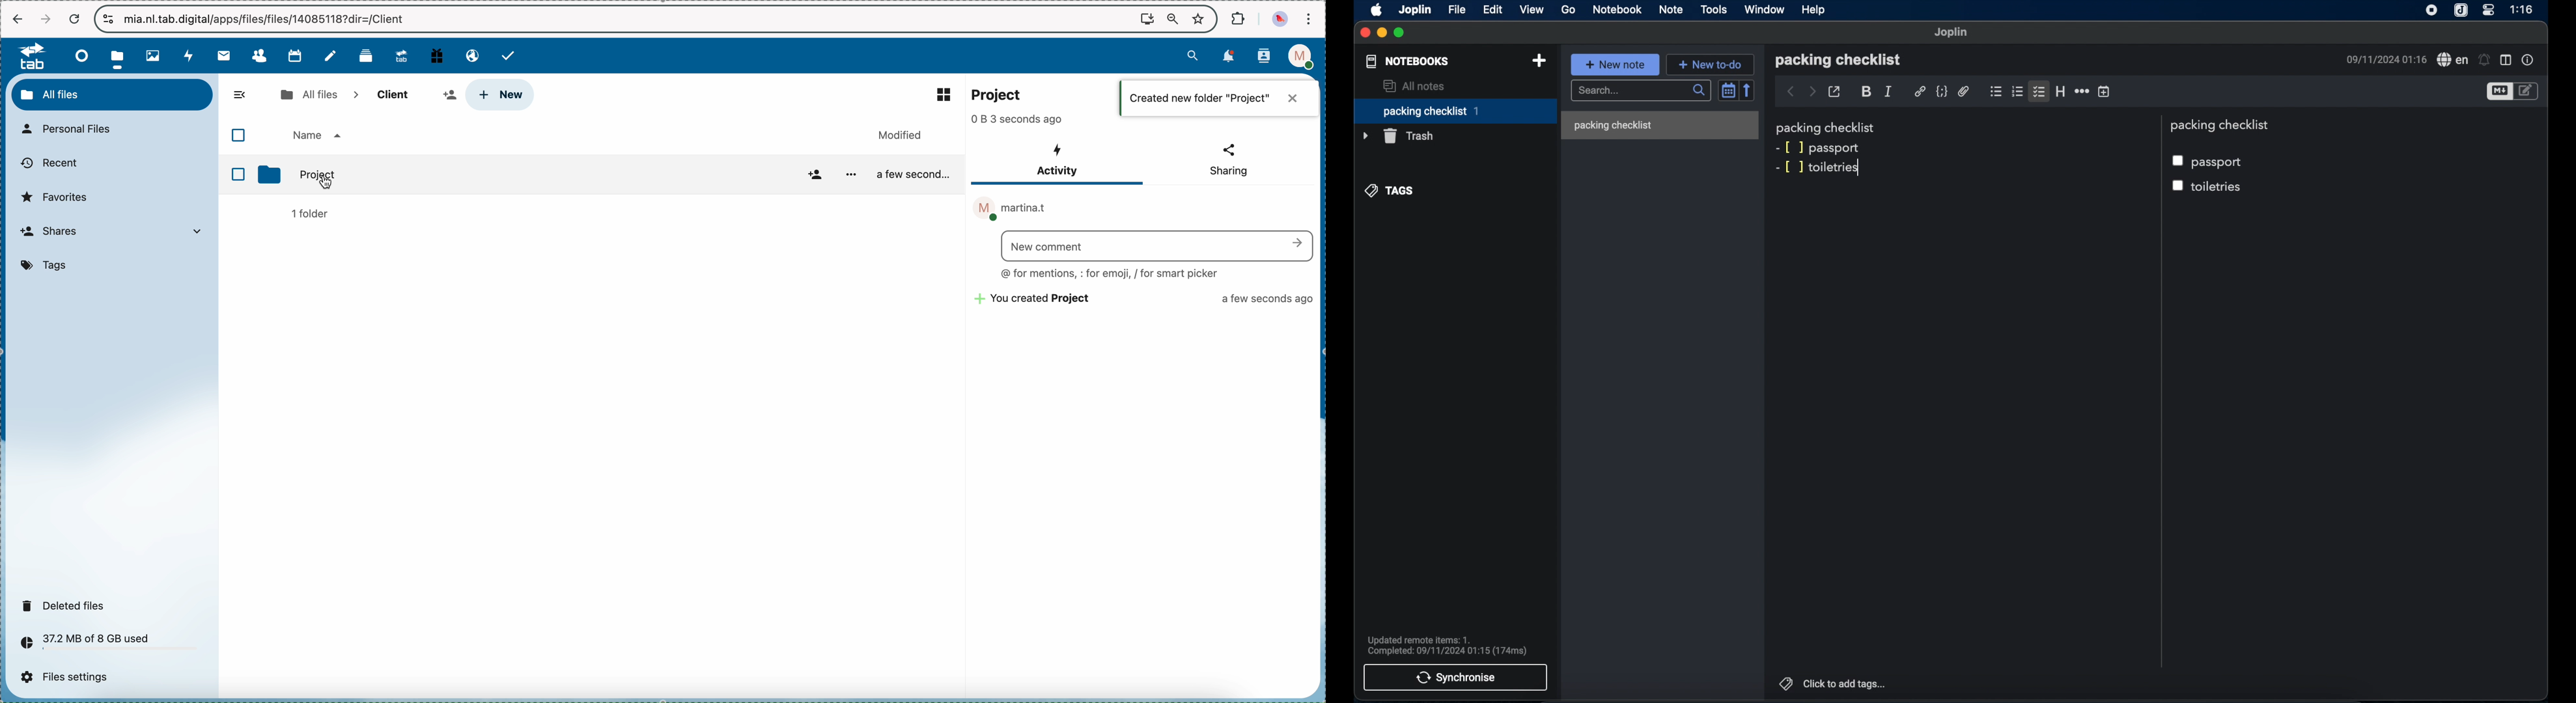 The height and width of the screenshot is (728, 2576). What do you see at coordinates (2209, 187) in the screenshot?
I see `toiletries` at bounding box center [2209, 187].